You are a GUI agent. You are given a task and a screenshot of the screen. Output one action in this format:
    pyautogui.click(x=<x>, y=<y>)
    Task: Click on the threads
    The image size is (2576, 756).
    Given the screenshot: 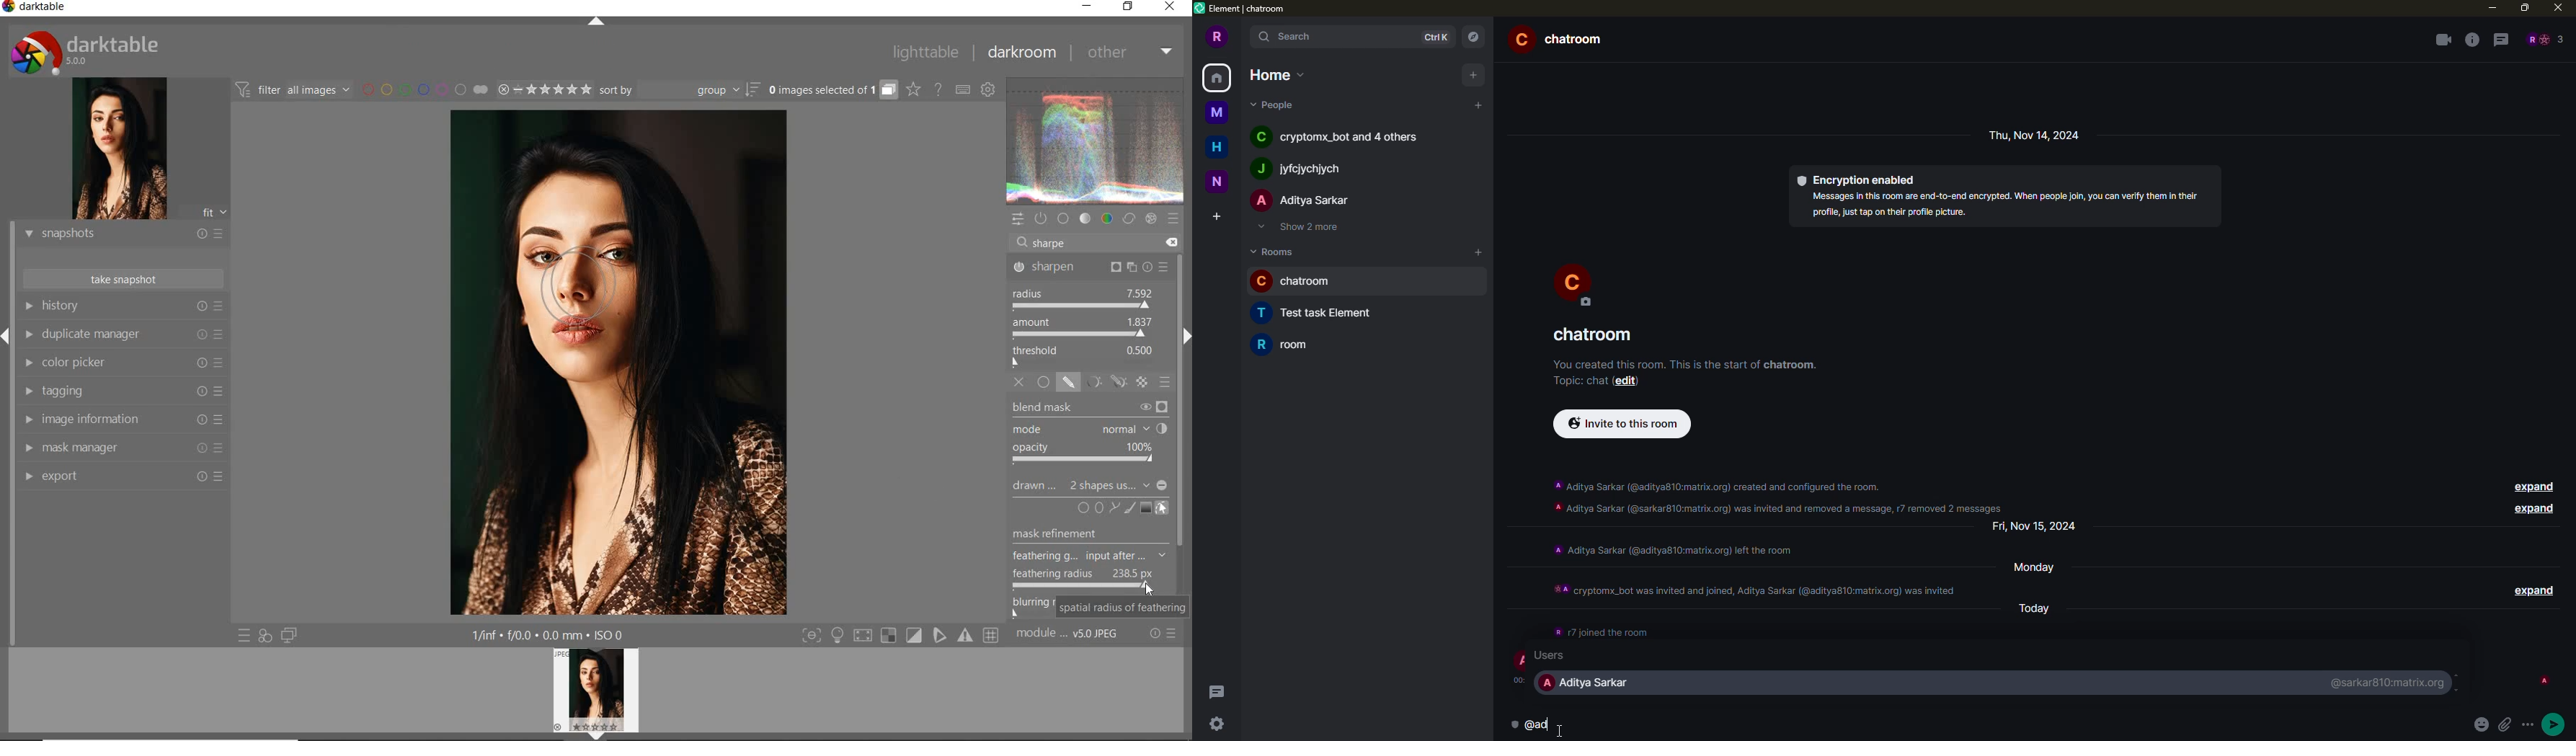 What is the action you would take?
    pyautogui.click(x=2501, y=40)
    